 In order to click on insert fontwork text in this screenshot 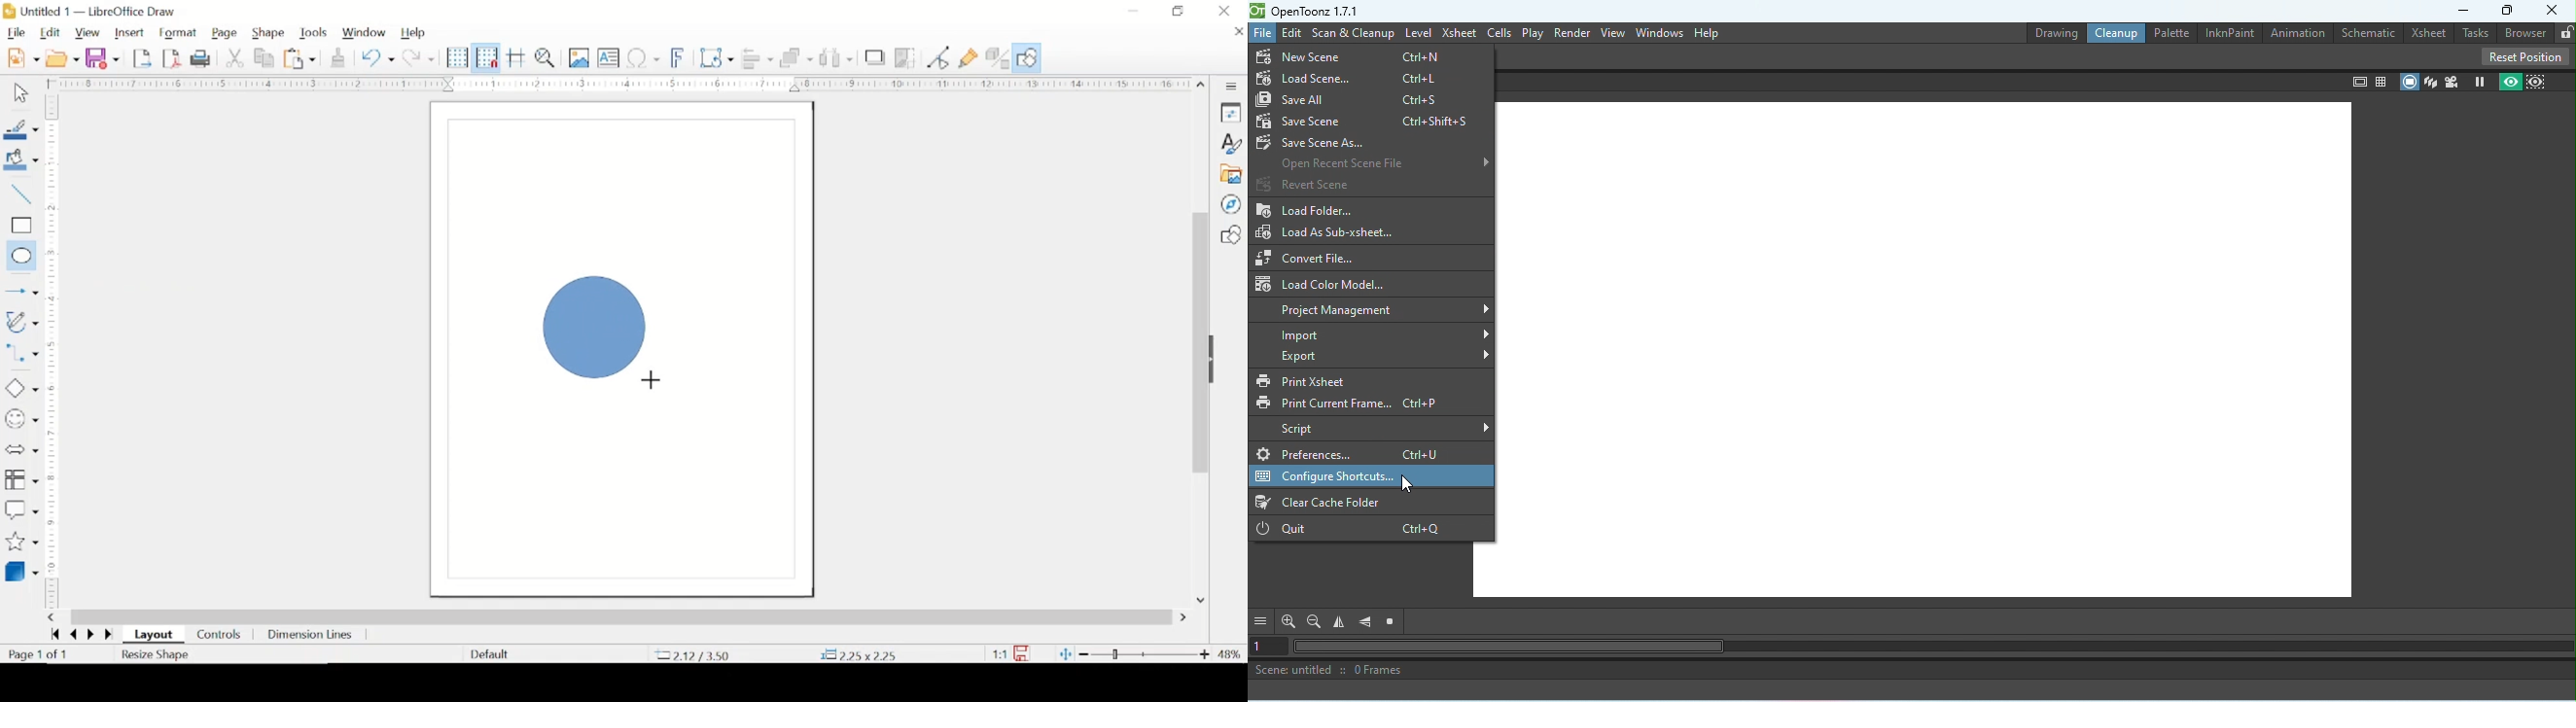, I will do `click(679, 58)`.